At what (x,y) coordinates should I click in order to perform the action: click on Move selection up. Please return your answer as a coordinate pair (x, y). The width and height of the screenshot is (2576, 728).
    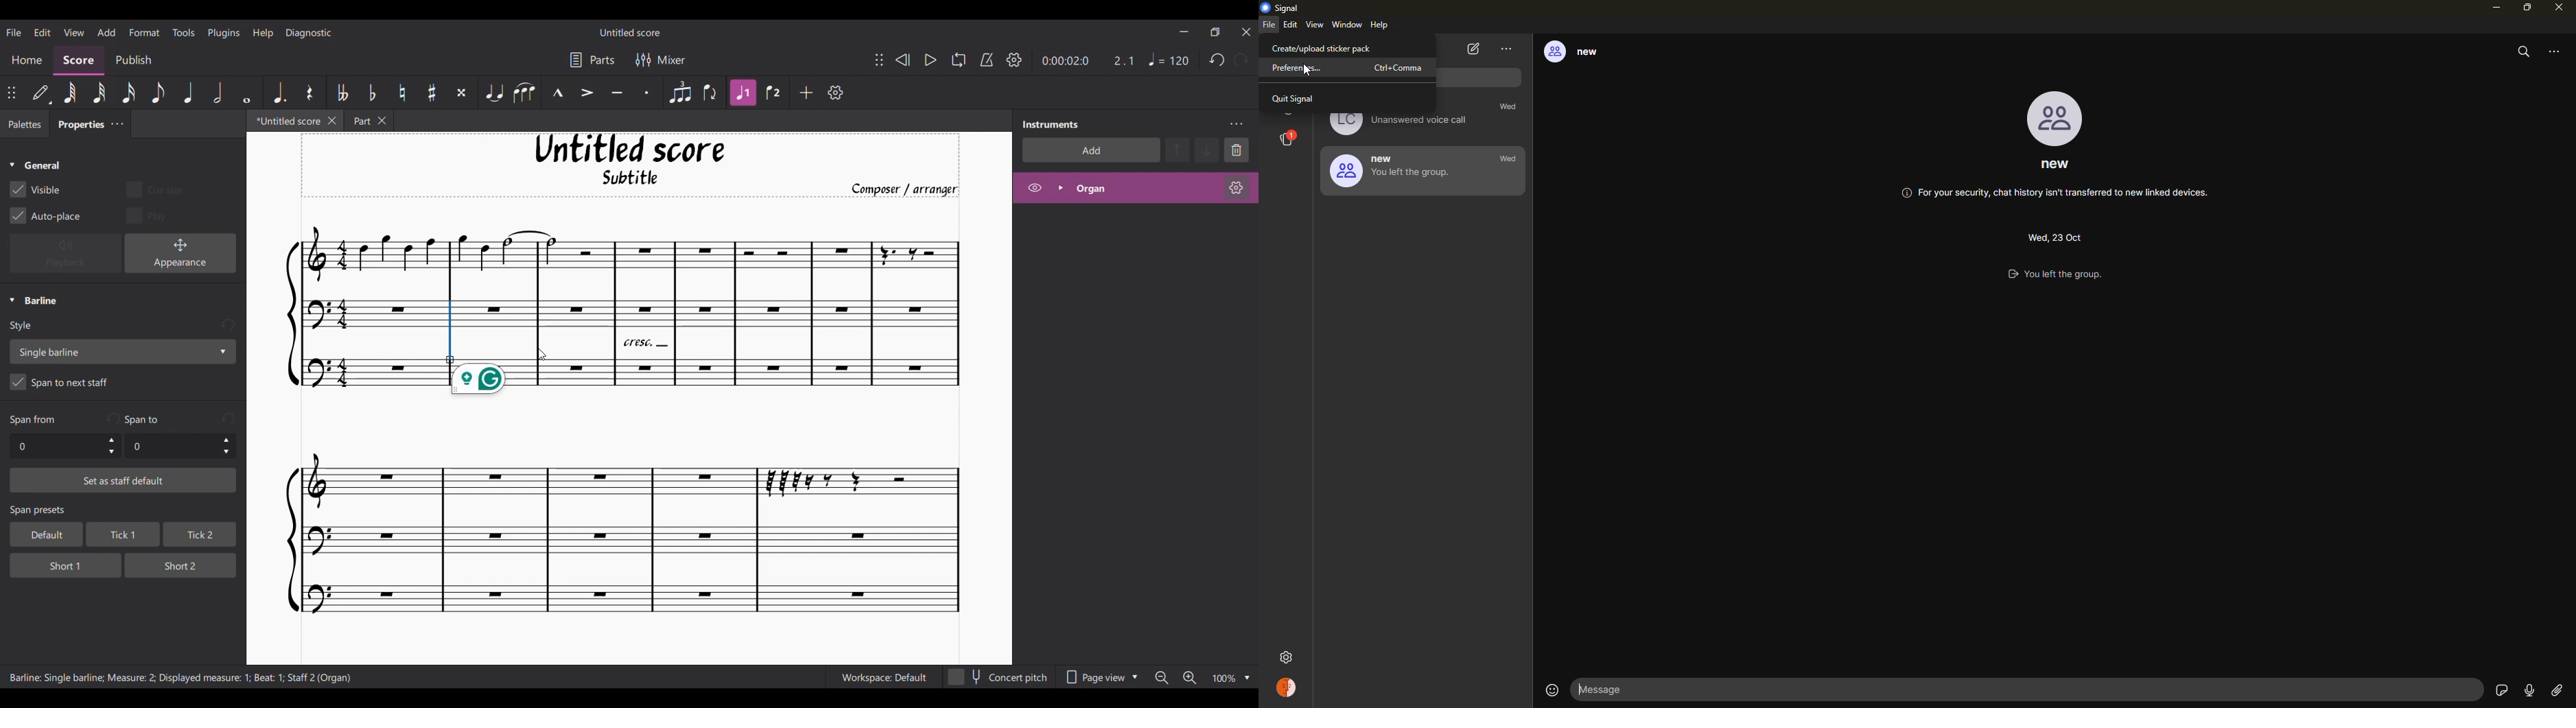
    Looking at the image, I should click on (1178, 149).